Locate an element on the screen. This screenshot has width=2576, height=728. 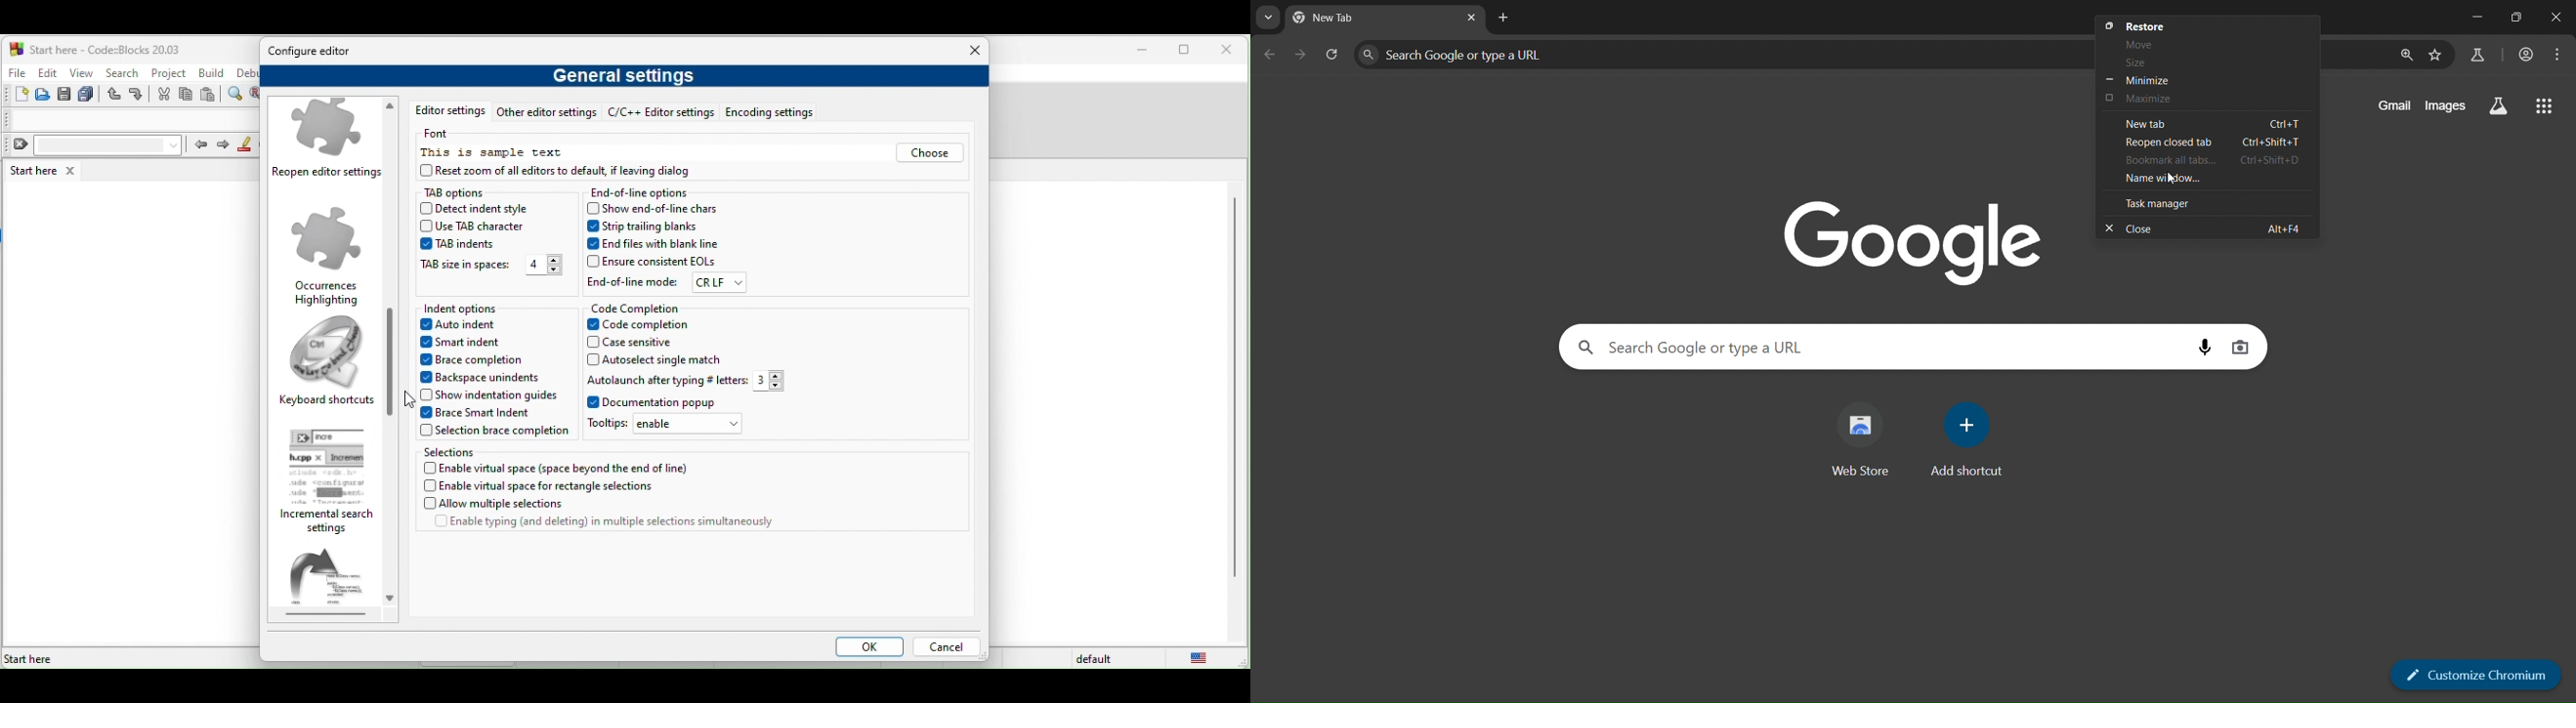
task manager is located at coordinates (2162, 204).